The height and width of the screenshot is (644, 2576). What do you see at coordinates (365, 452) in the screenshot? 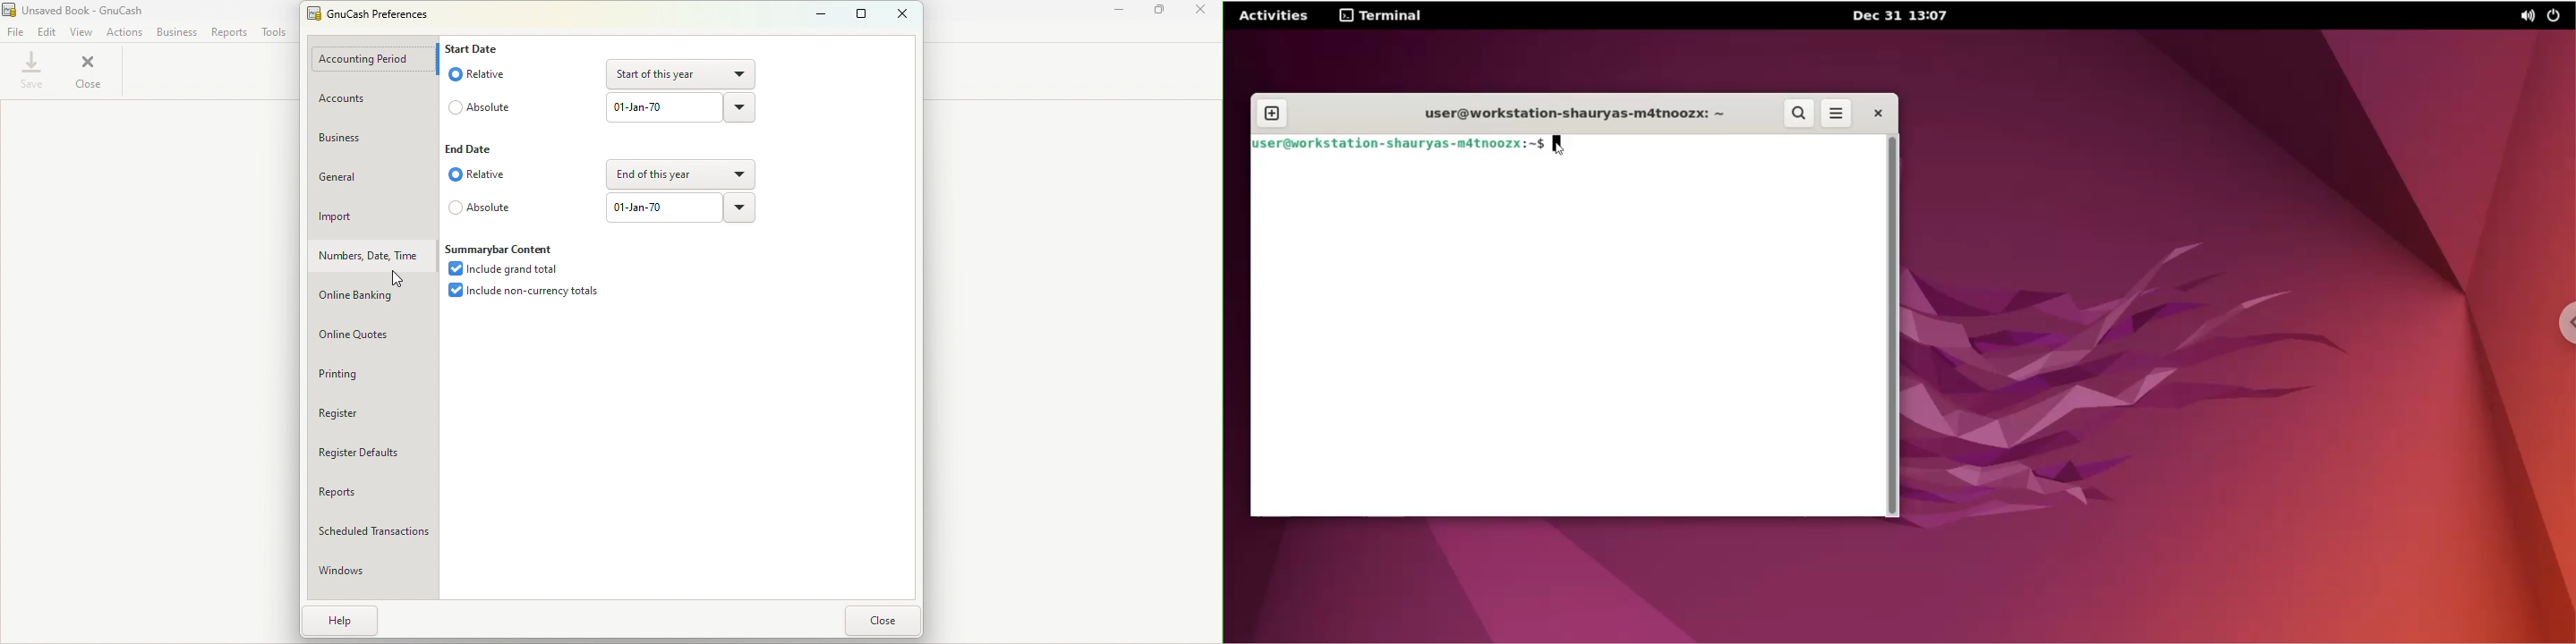
I see `Register defaults` at bounding box center [365, 452].